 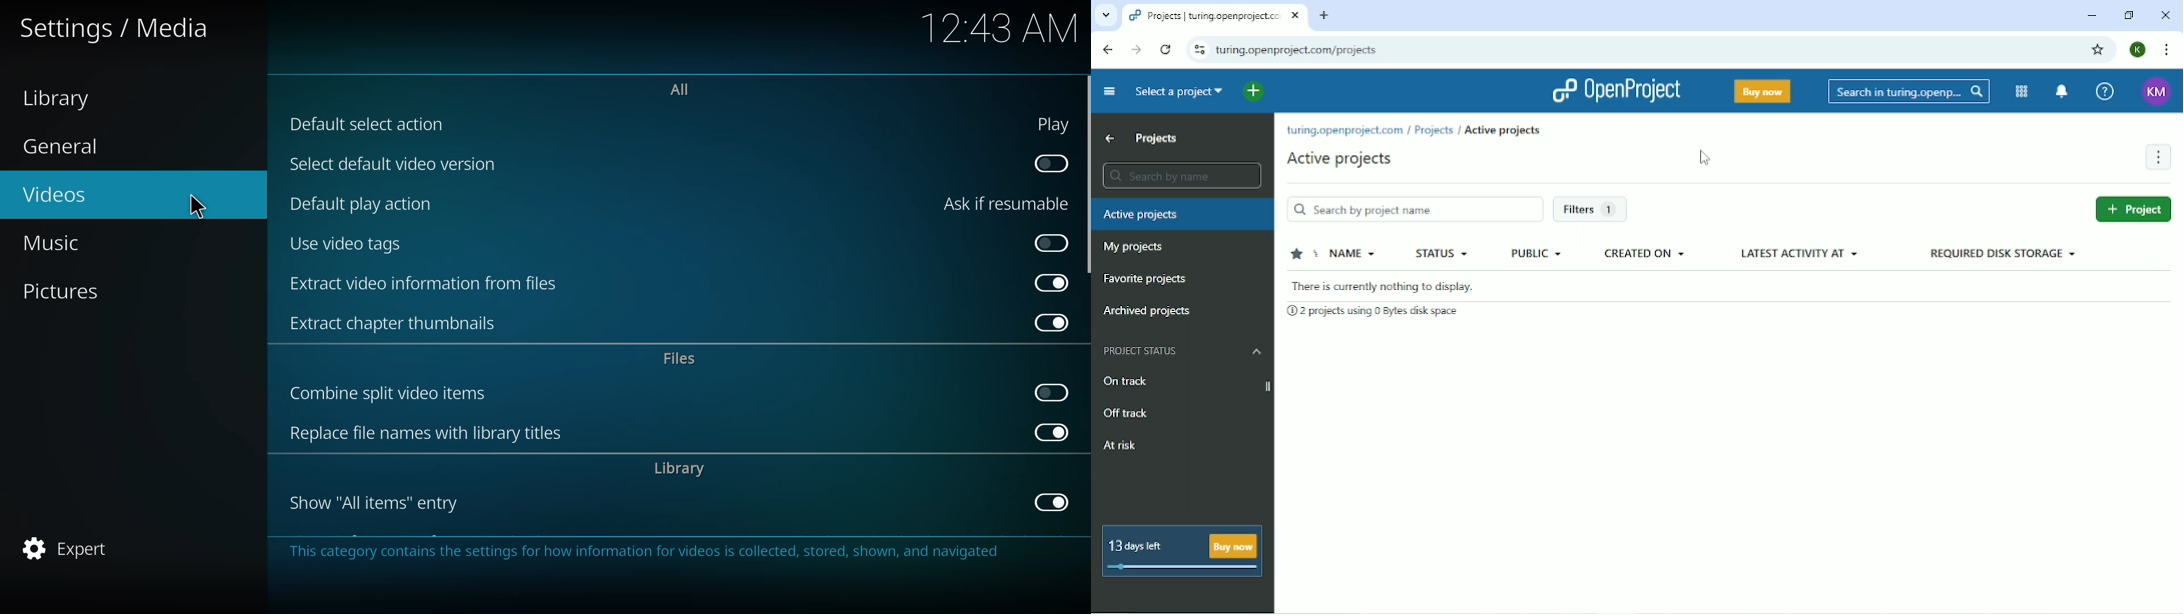 I want to click on expert, so click(x=72, y=547).